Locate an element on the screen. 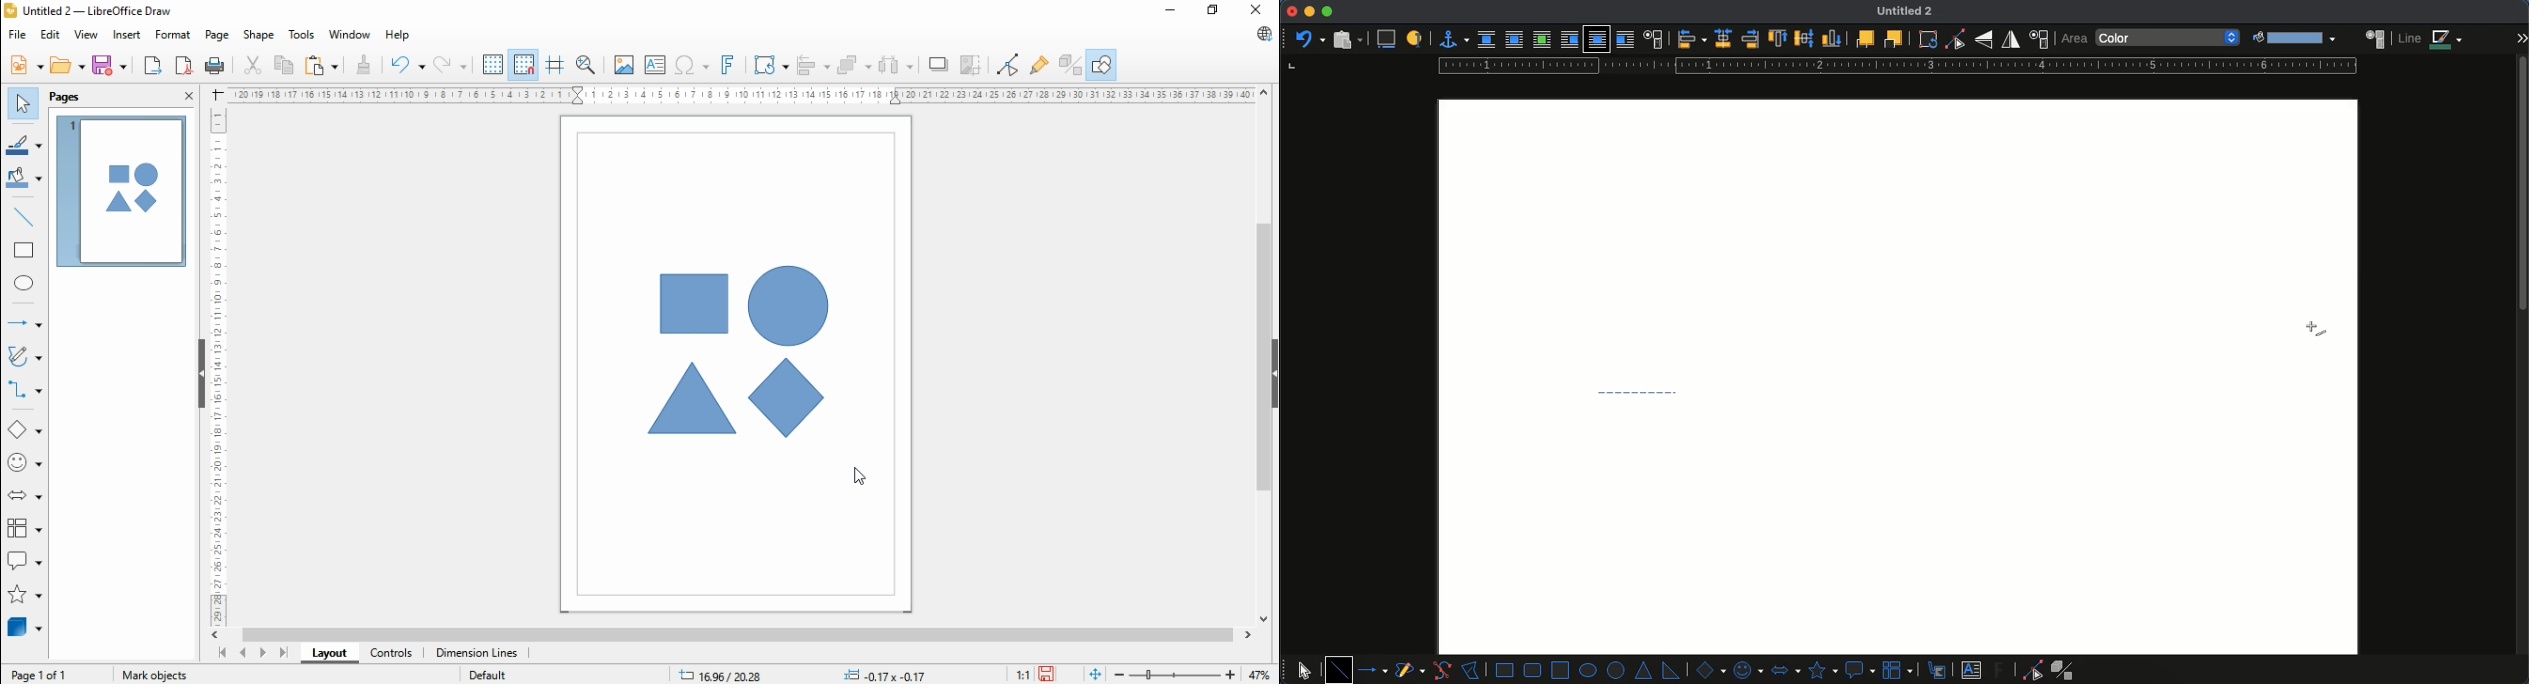 Image resolution: width=2548 pixels, height=700 pixels. flowchart is located at coordinates (1900, 669).